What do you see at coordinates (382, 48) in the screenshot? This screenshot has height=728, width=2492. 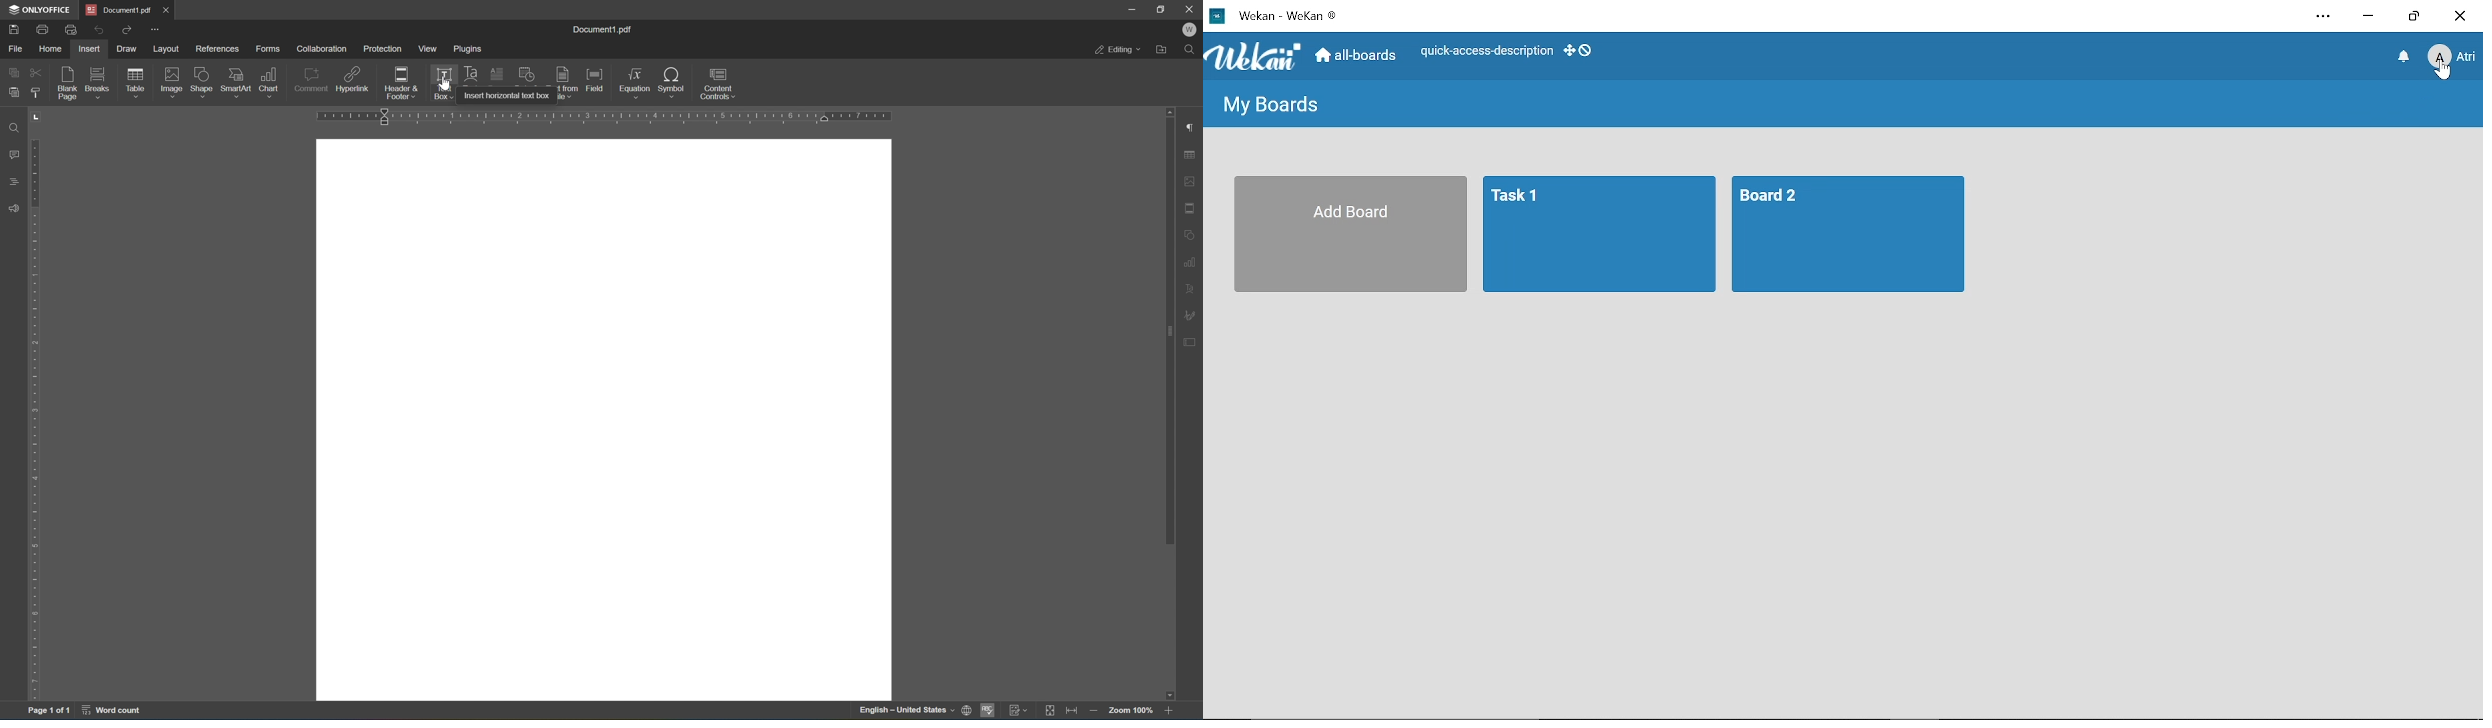 I see `protection` at bounding box center [382, 48].